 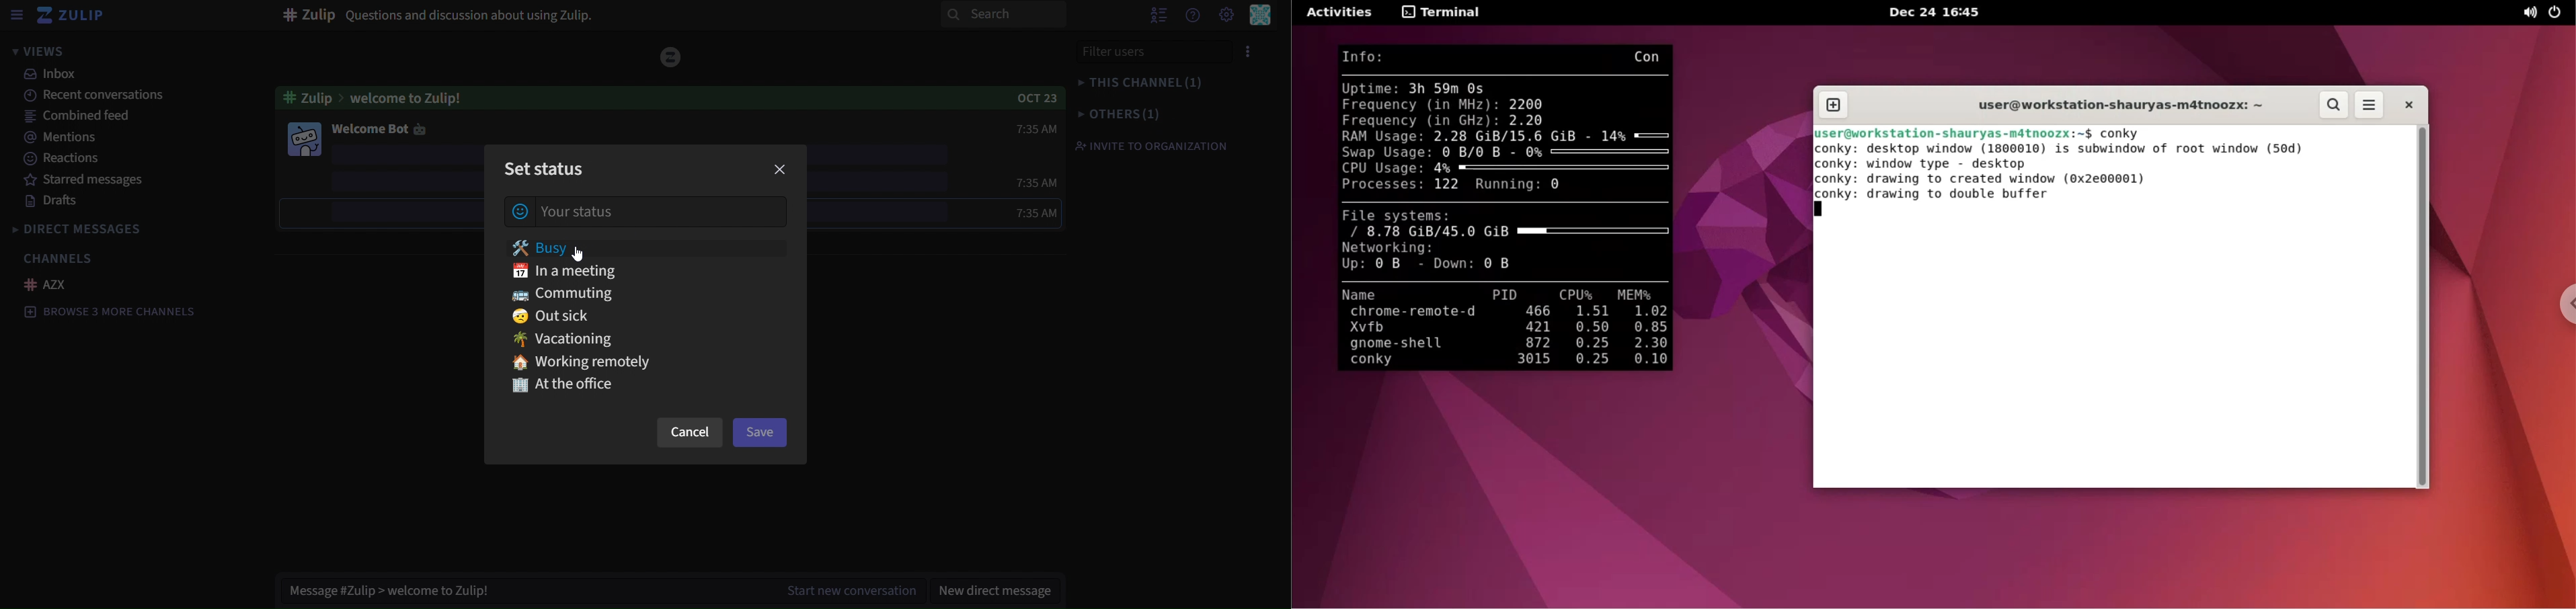 What do you see at coordinates (71, 16) in the screenshot?
I see `zulip` at bounding box center [71, 16].